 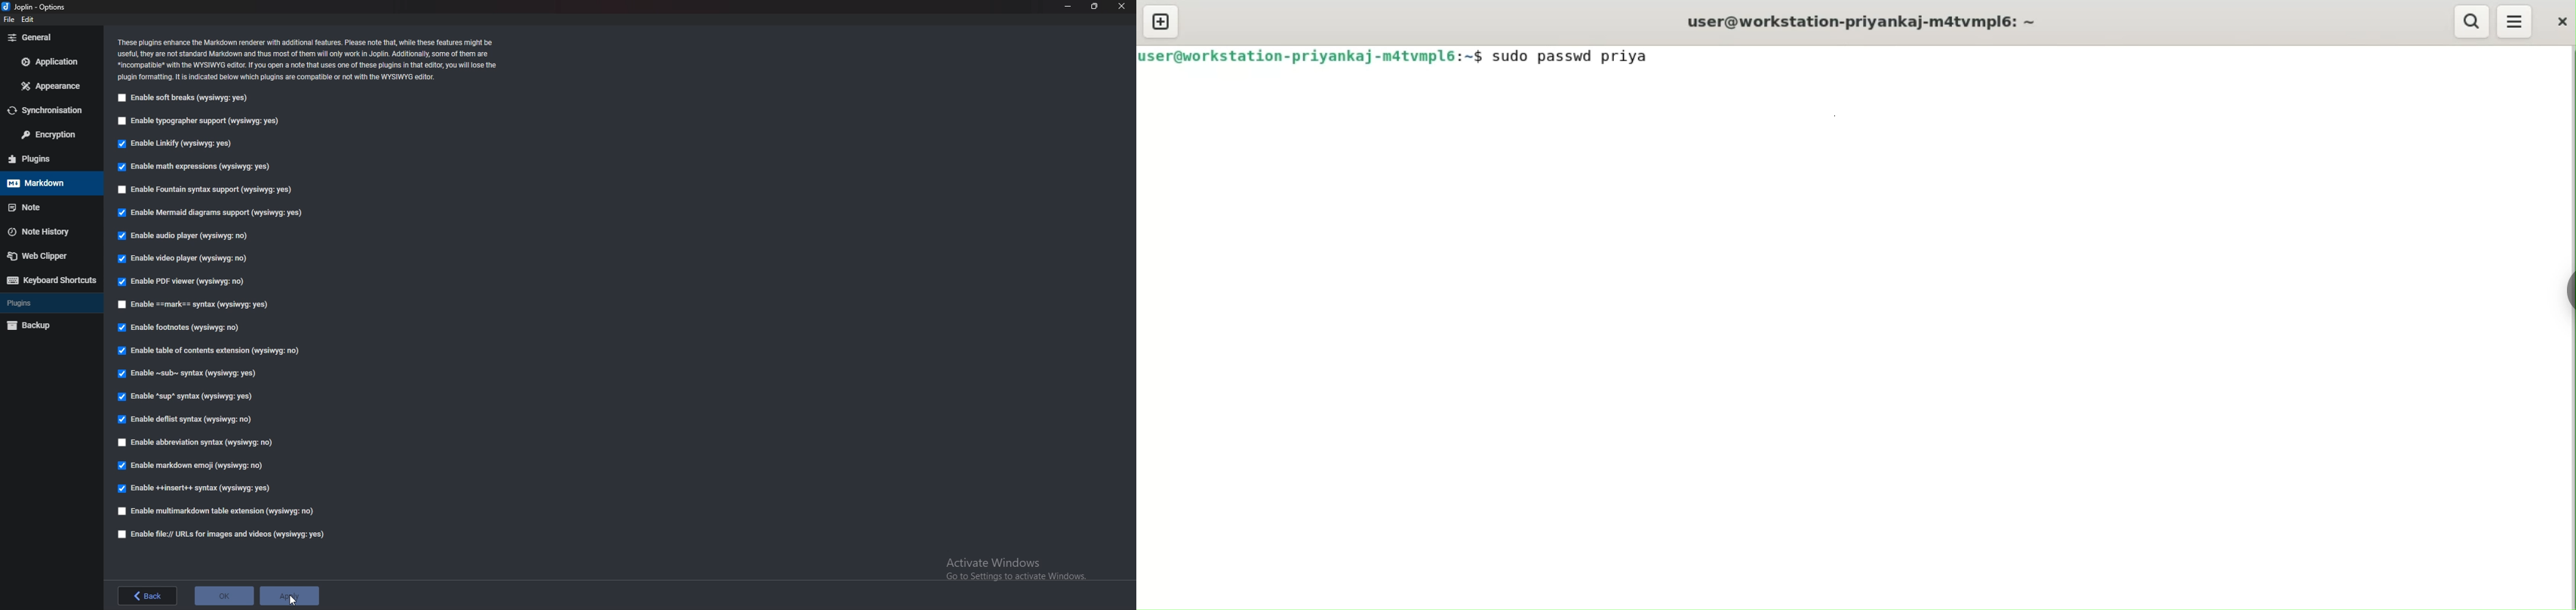 I want to click on search, so click(x=2471, y=22).